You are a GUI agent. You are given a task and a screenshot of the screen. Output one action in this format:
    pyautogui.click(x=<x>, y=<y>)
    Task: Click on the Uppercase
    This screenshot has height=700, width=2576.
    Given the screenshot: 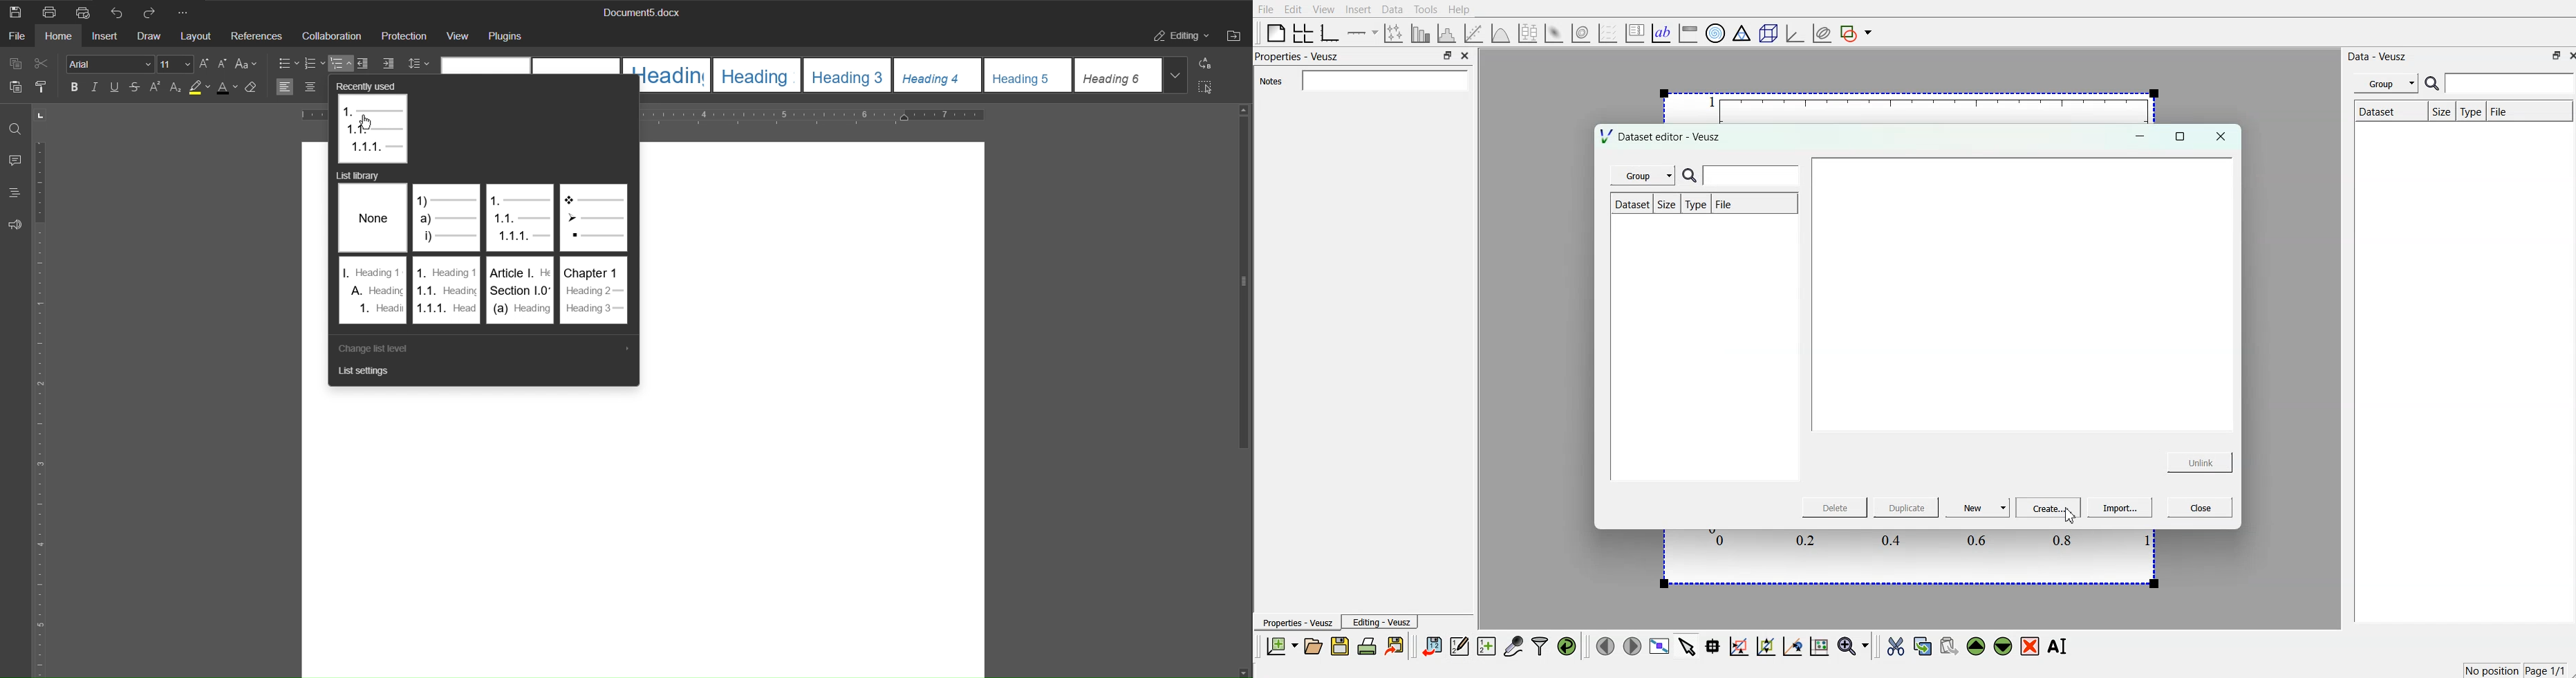 What is the action you would take?
    pyautogui.click(x=206, y=64)
    